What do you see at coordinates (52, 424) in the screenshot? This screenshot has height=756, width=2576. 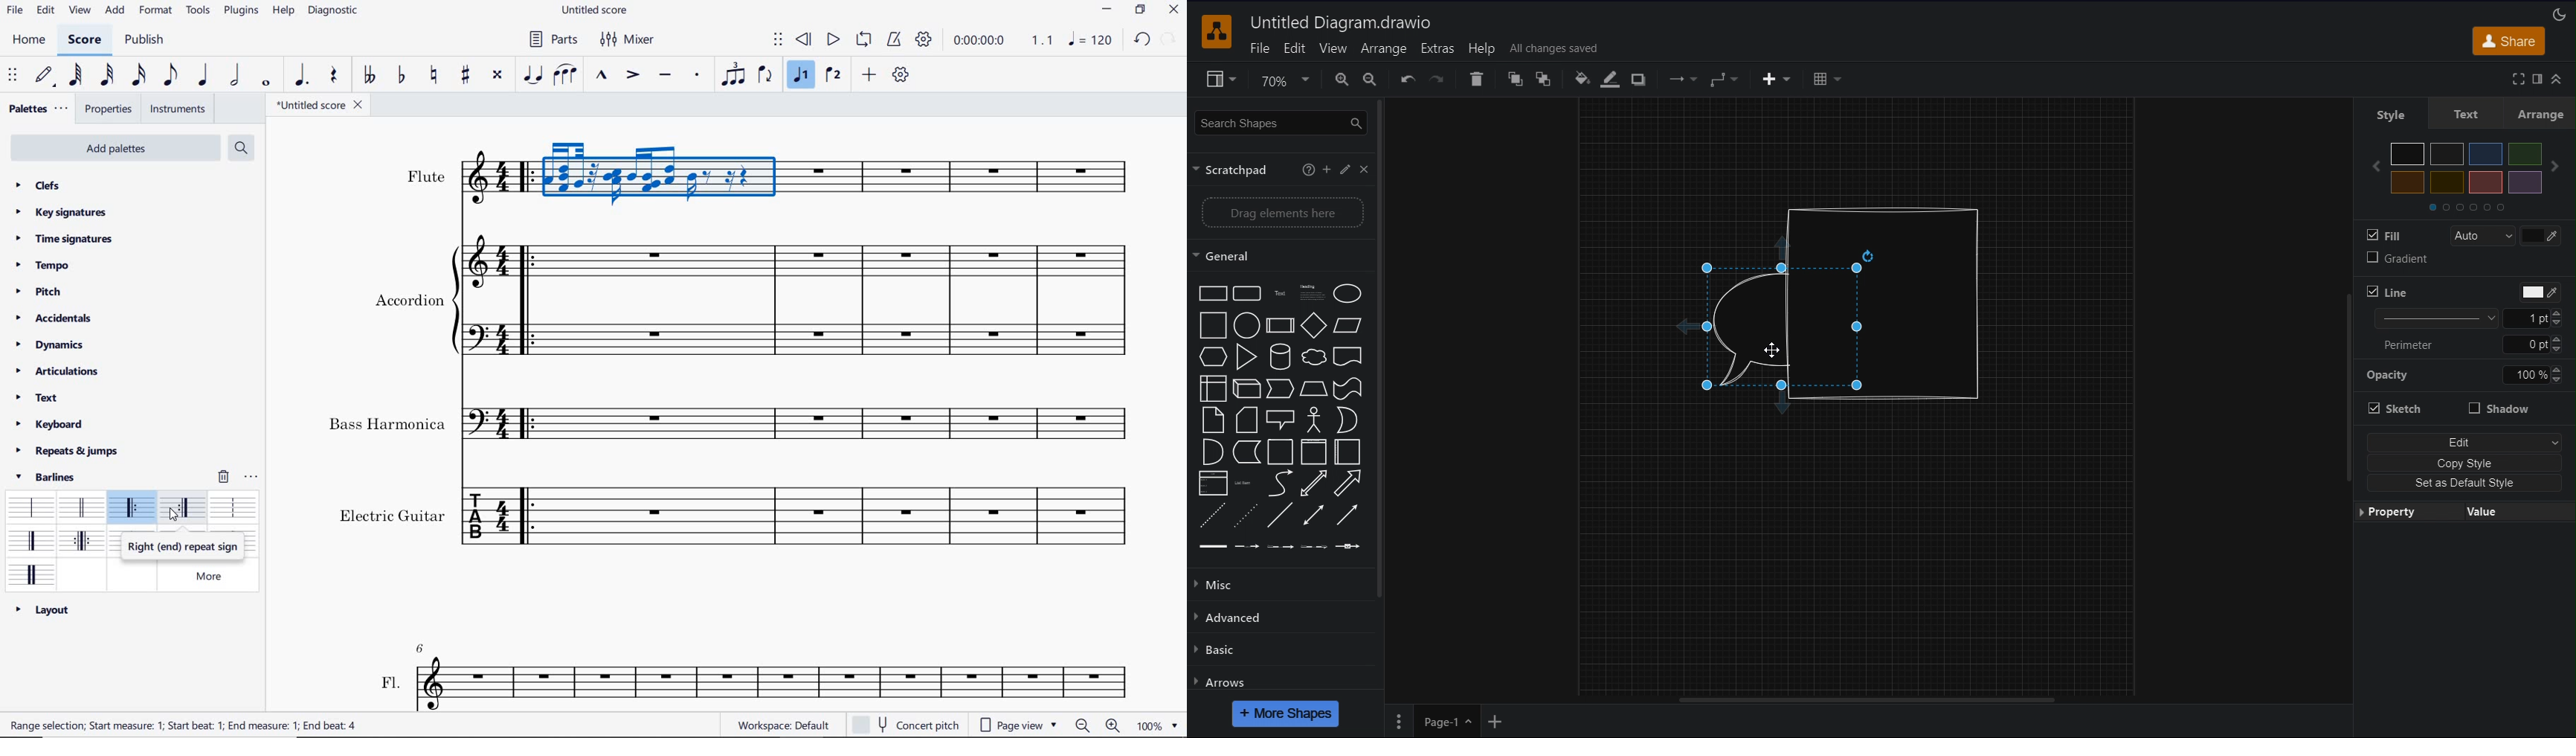 I see `keyboard` at bounding box center [52, 424].